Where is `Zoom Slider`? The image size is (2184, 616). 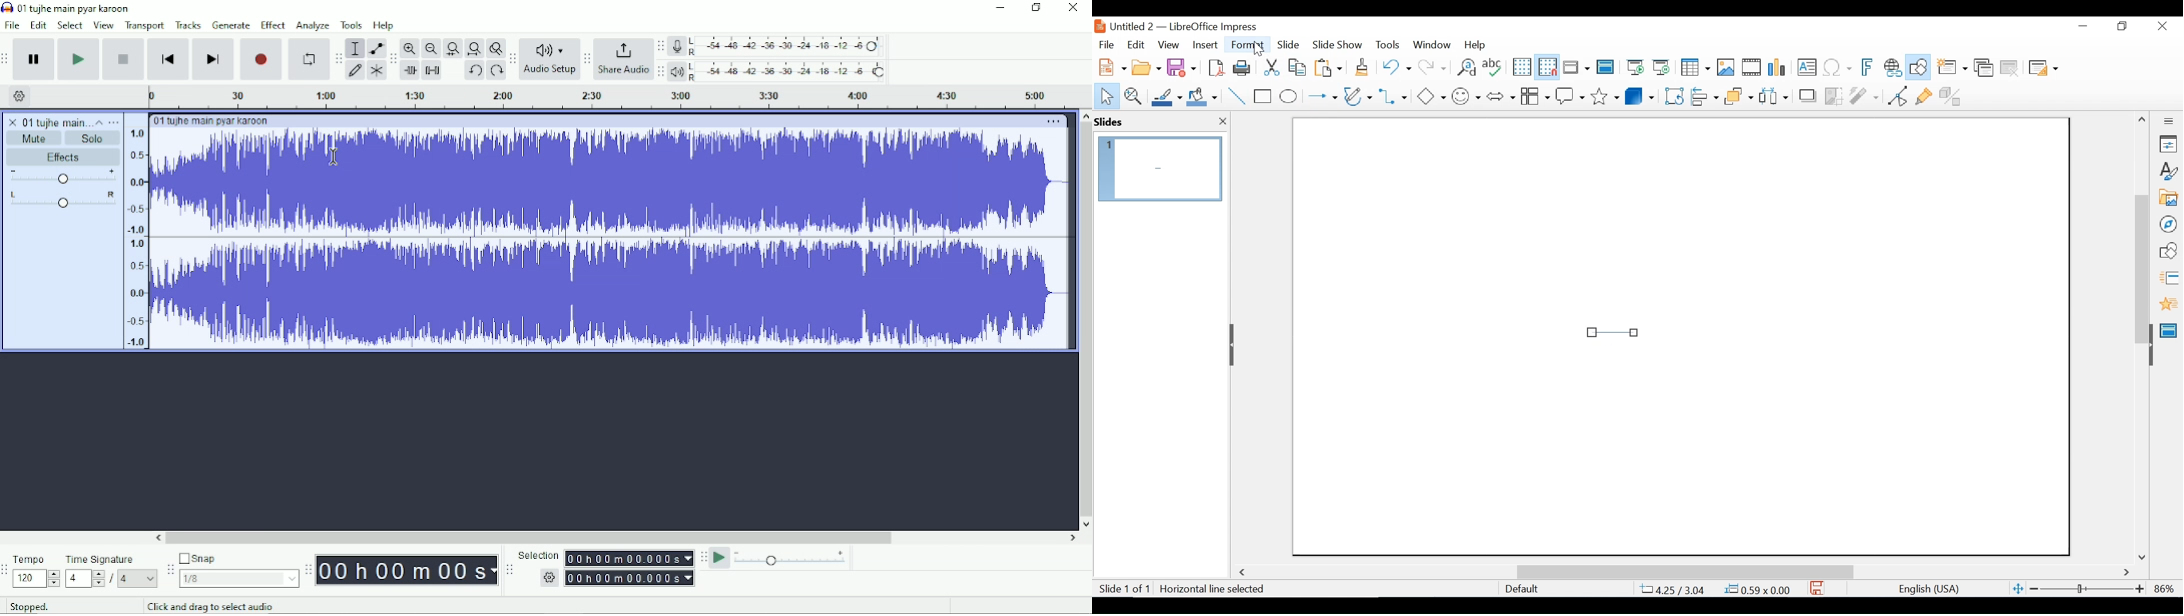
Zoom Slider is located at coordinates (2086, 590).